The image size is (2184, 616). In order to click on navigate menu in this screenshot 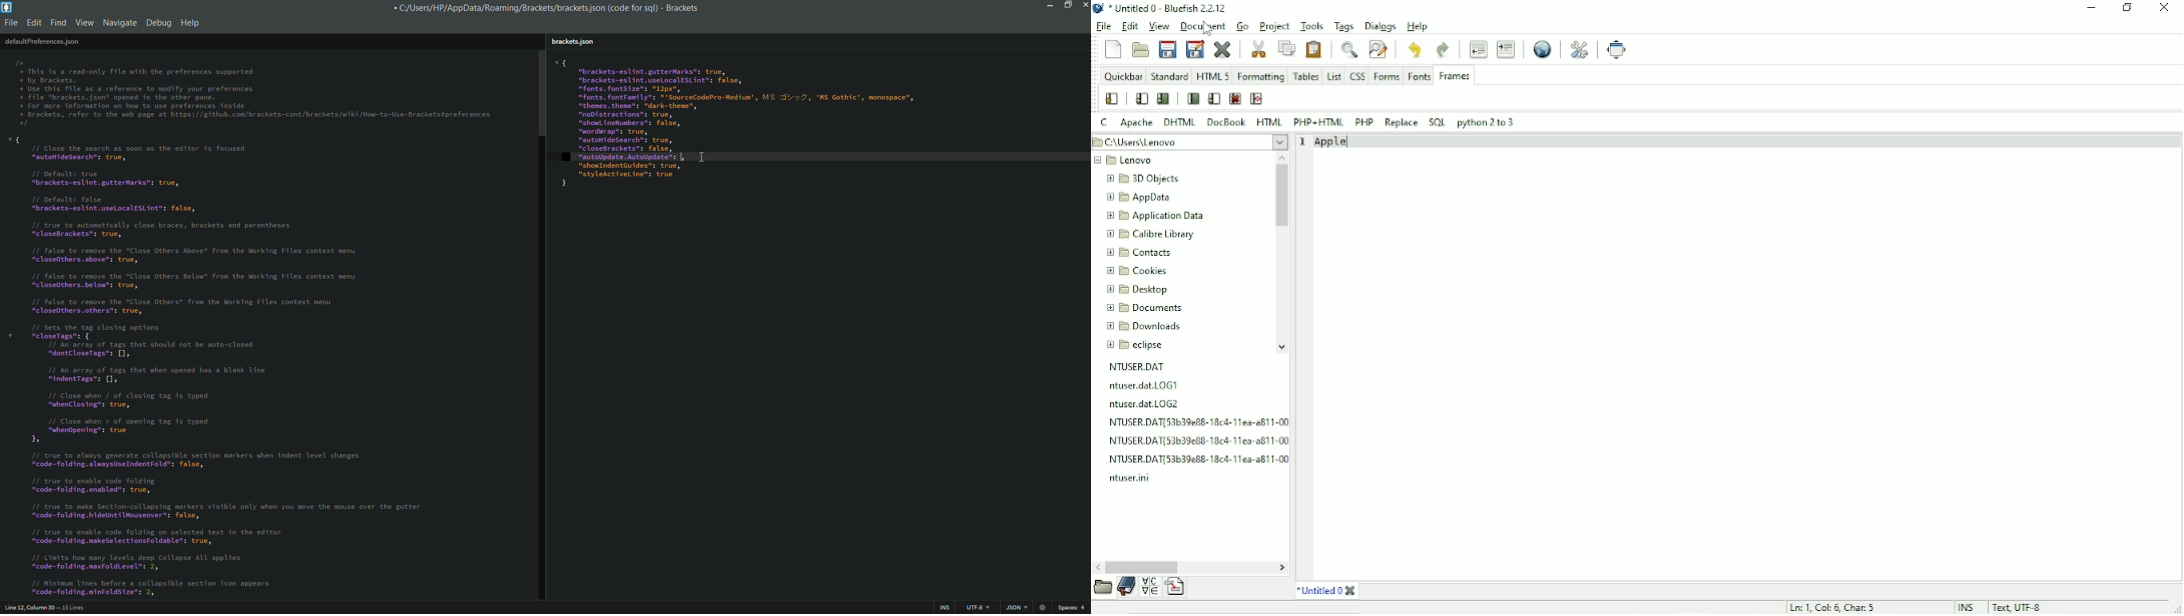, I will do `click(119, 23)`.